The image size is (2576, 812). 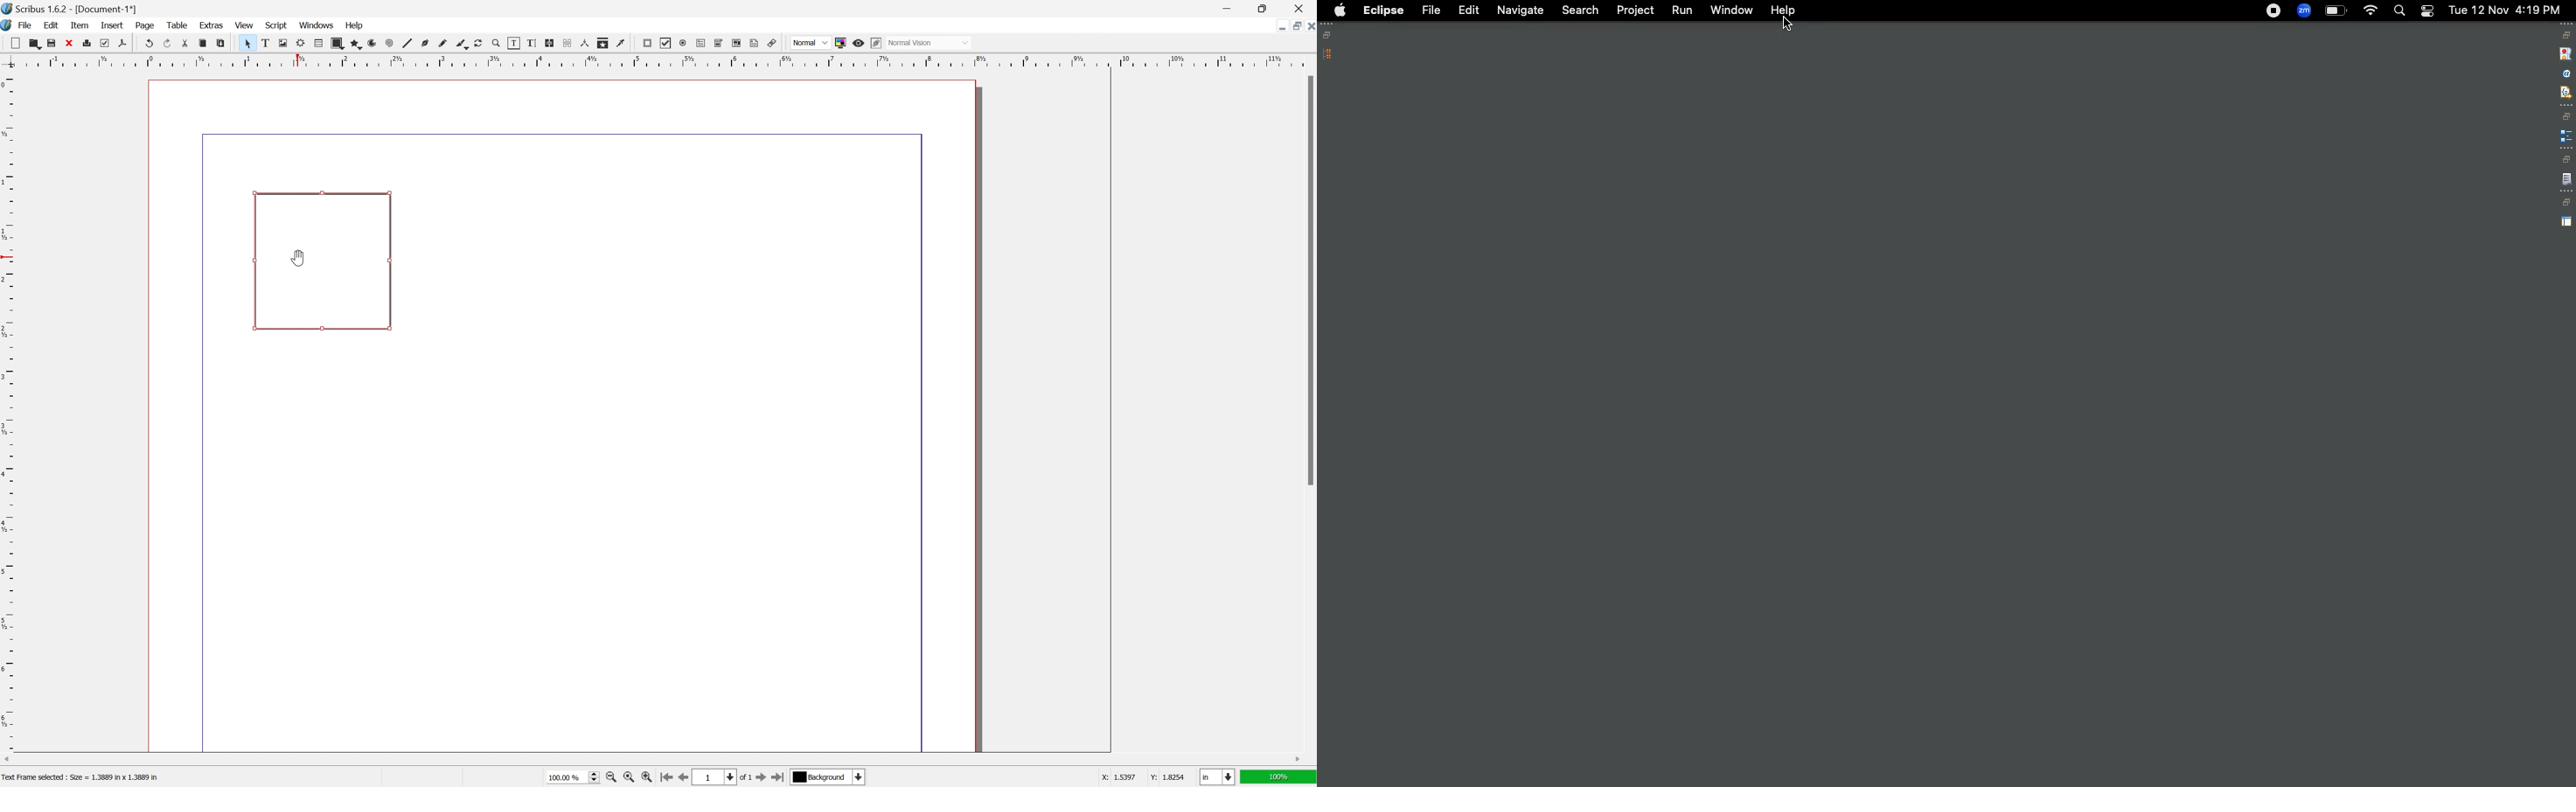 I want to click on save, so click(x=52, y=44).